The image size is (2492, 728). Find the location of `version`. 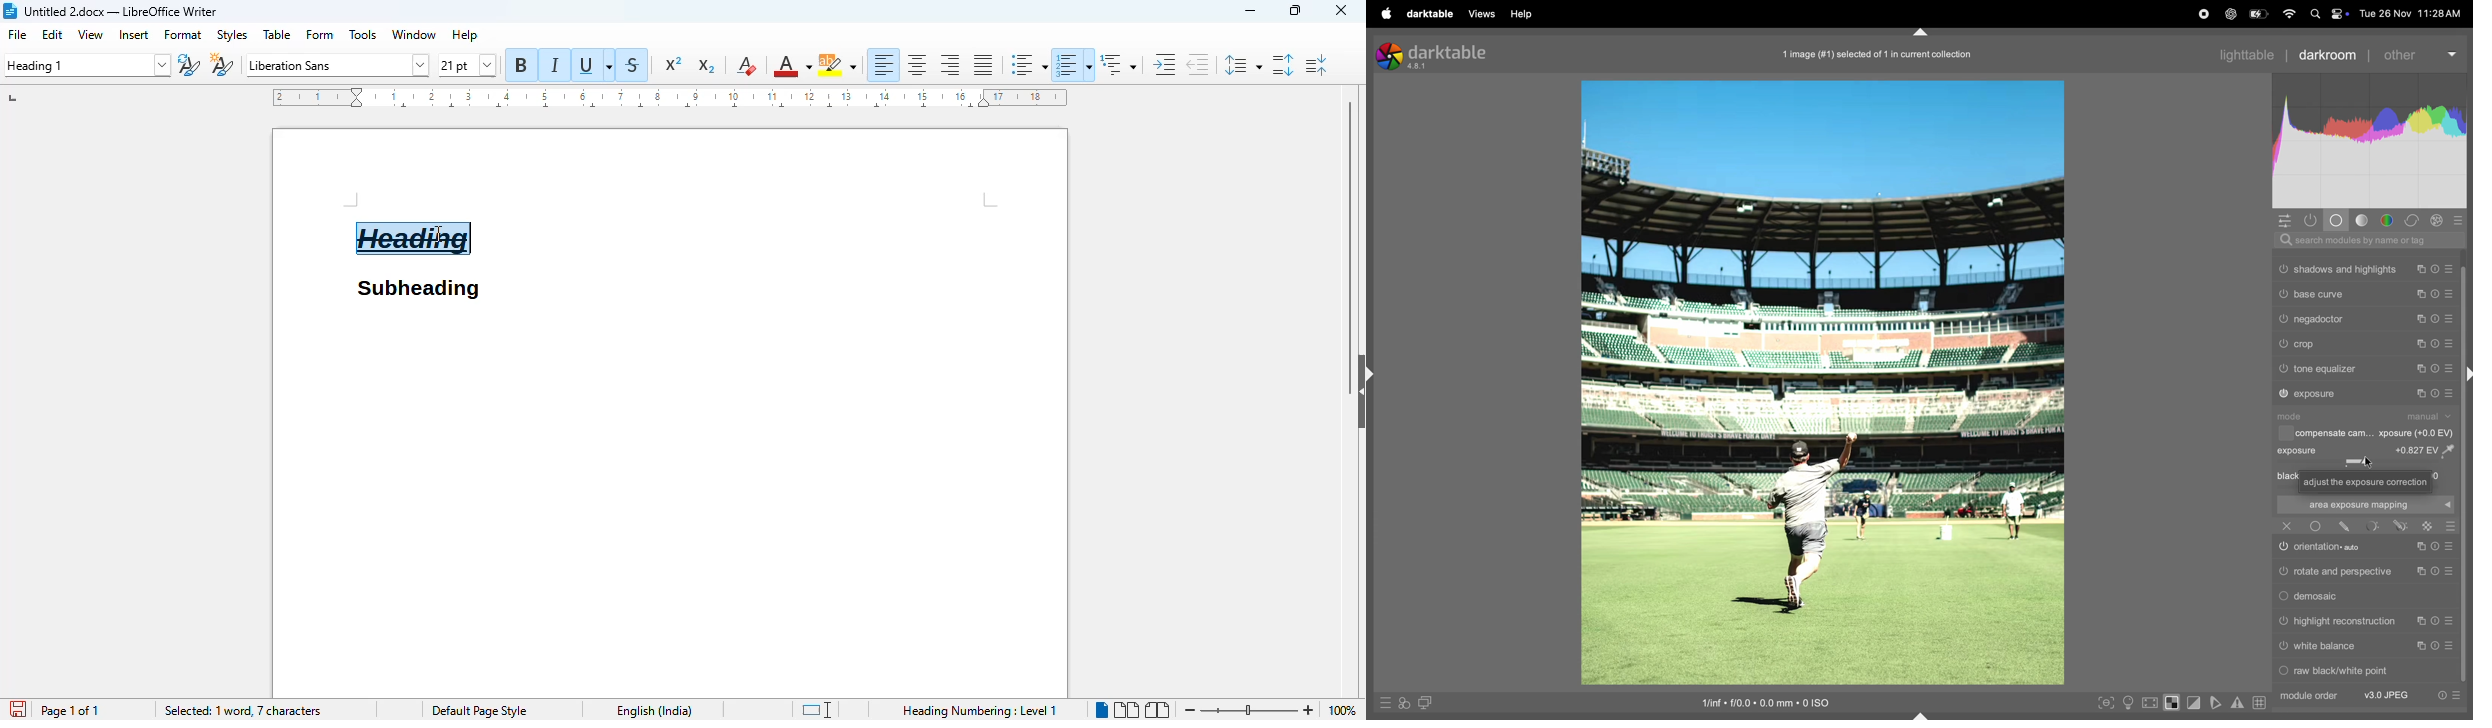

version is located at coordinates (1418, 67).